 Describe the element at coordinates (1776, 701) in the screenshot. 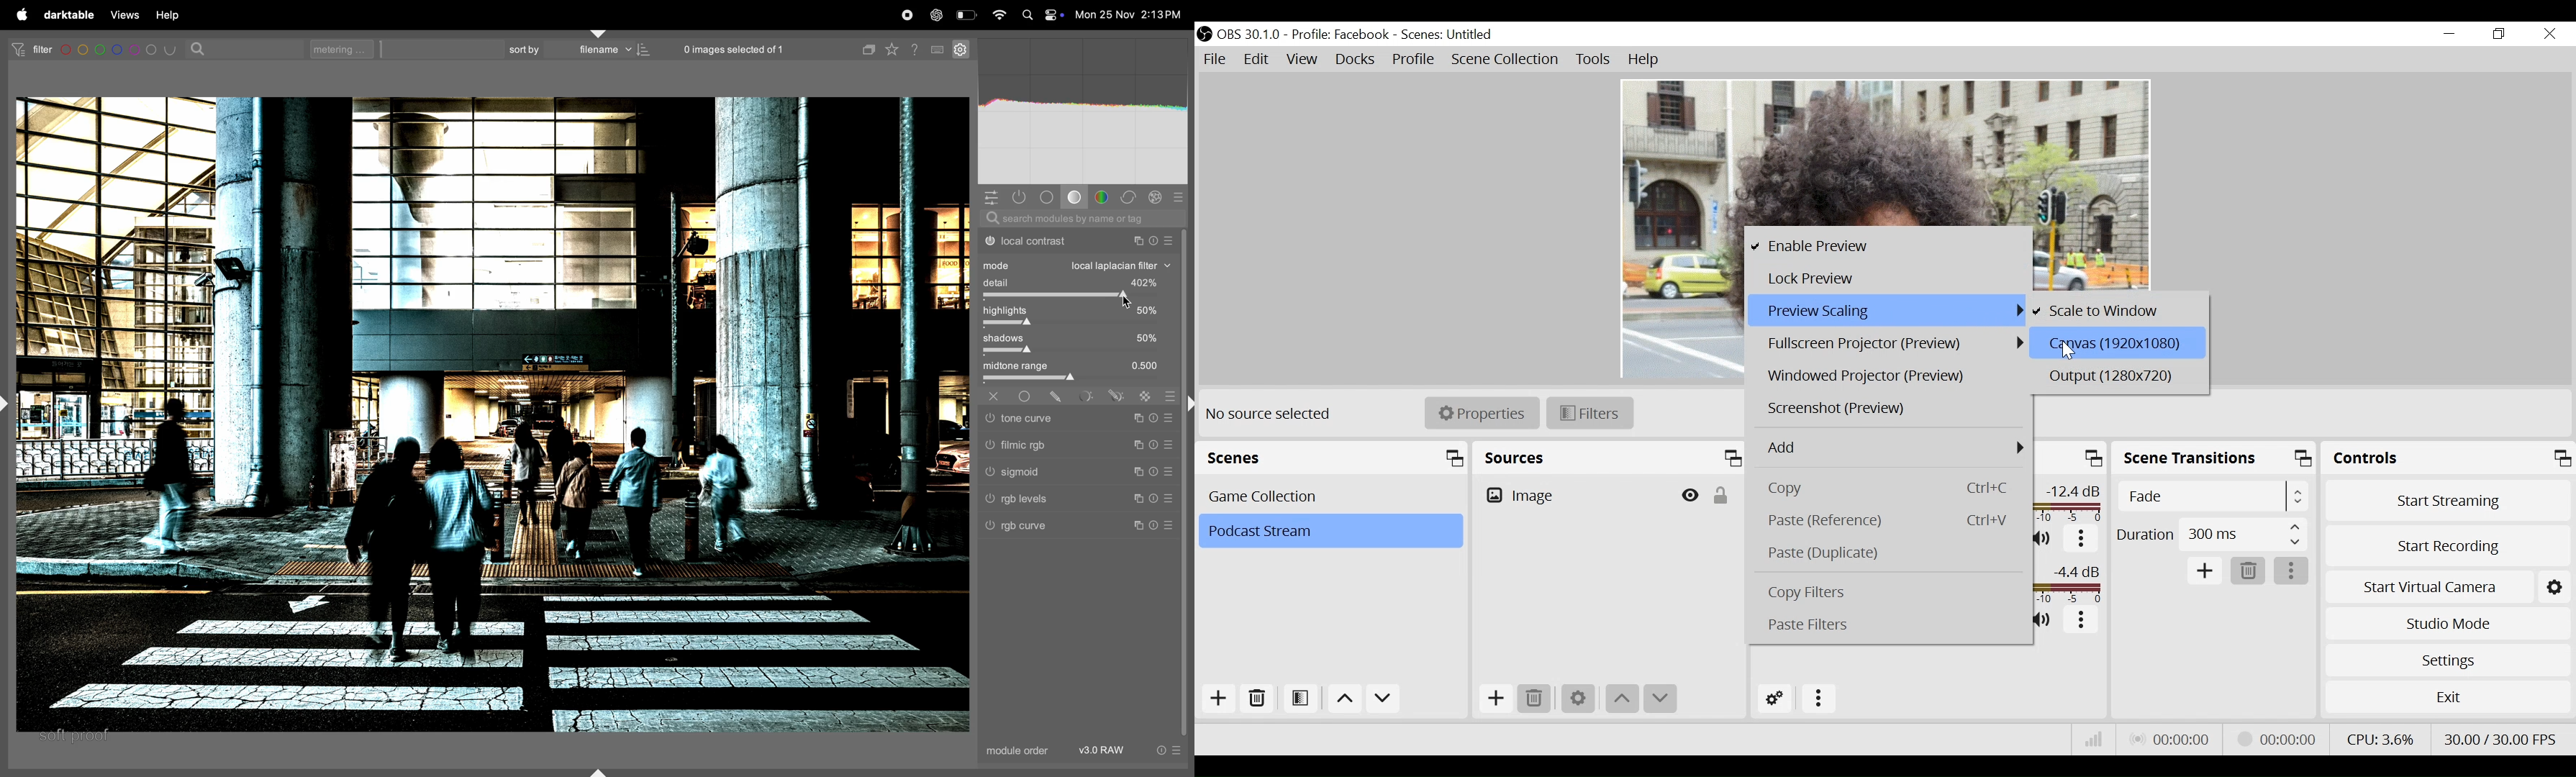

I see `Advanced Audio Settings` at that location.